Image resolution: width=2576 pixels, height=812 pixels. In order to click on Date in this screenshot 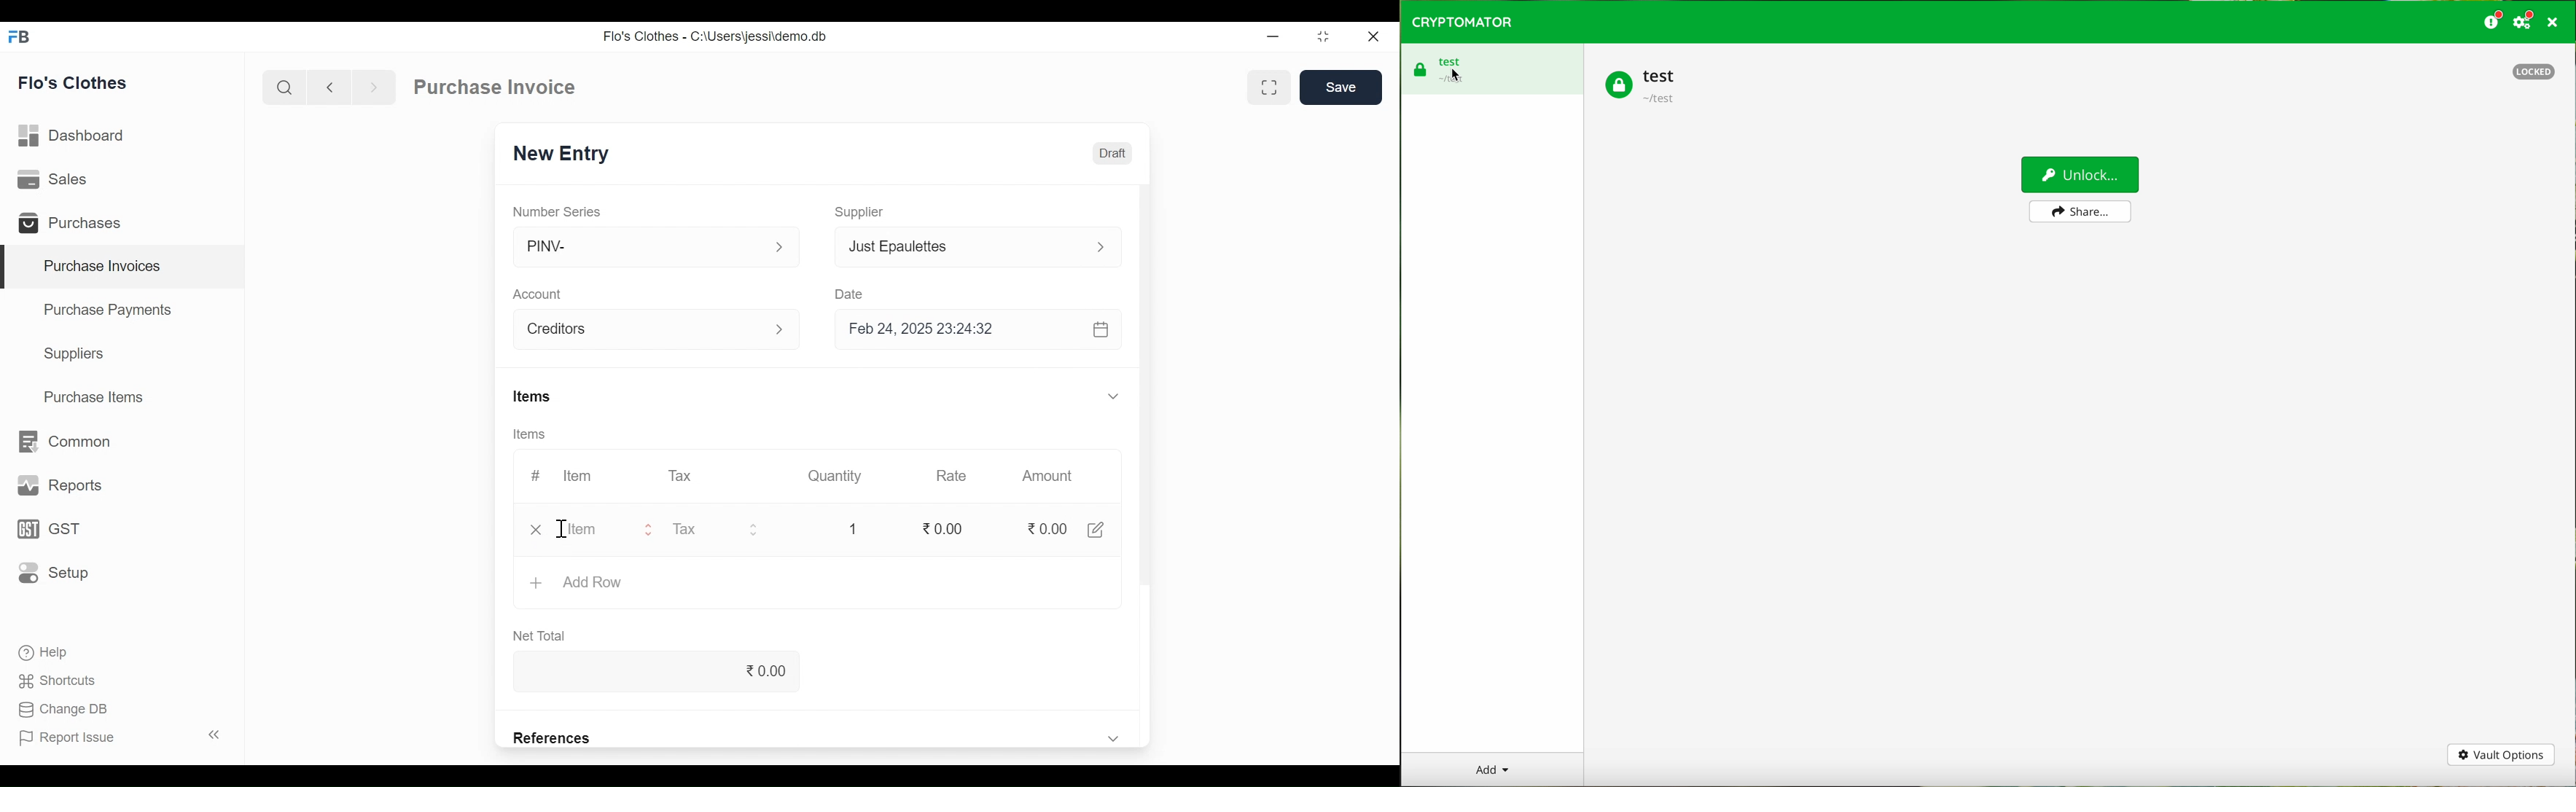, I will do `click(849, 291)`.